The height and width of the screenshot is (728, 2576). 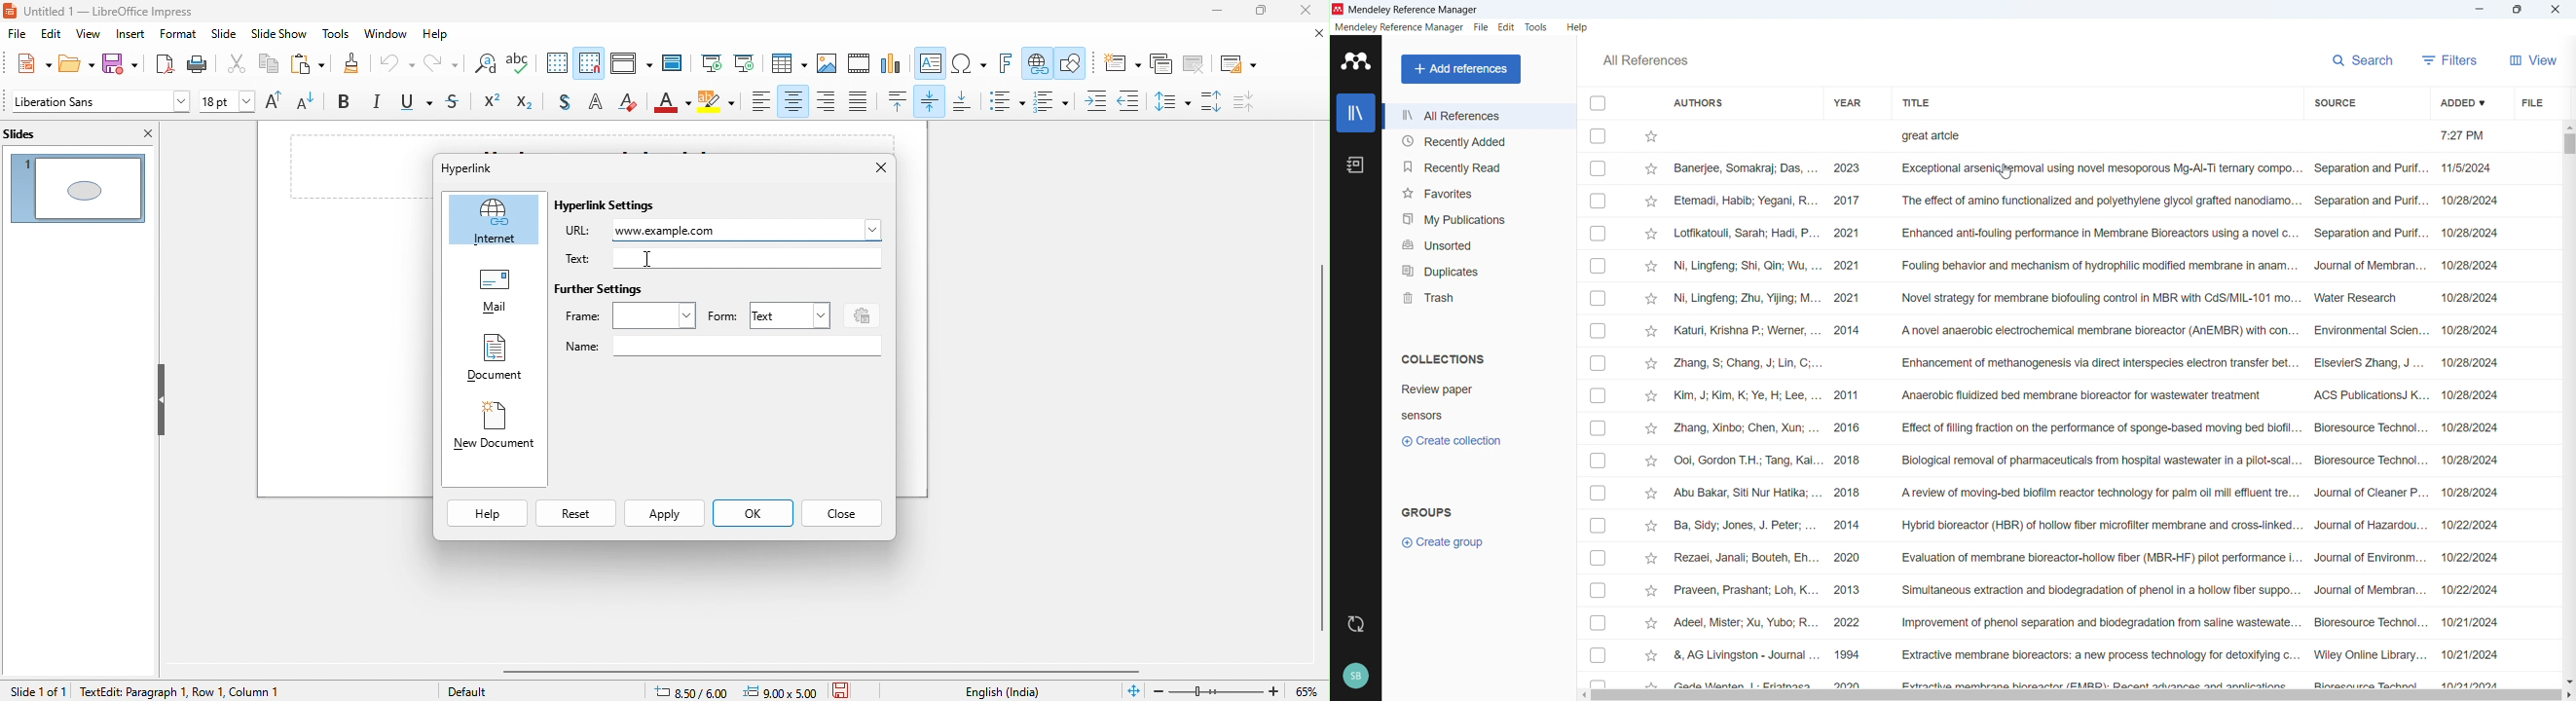 I want to click on , so click(x=1356, y=625).